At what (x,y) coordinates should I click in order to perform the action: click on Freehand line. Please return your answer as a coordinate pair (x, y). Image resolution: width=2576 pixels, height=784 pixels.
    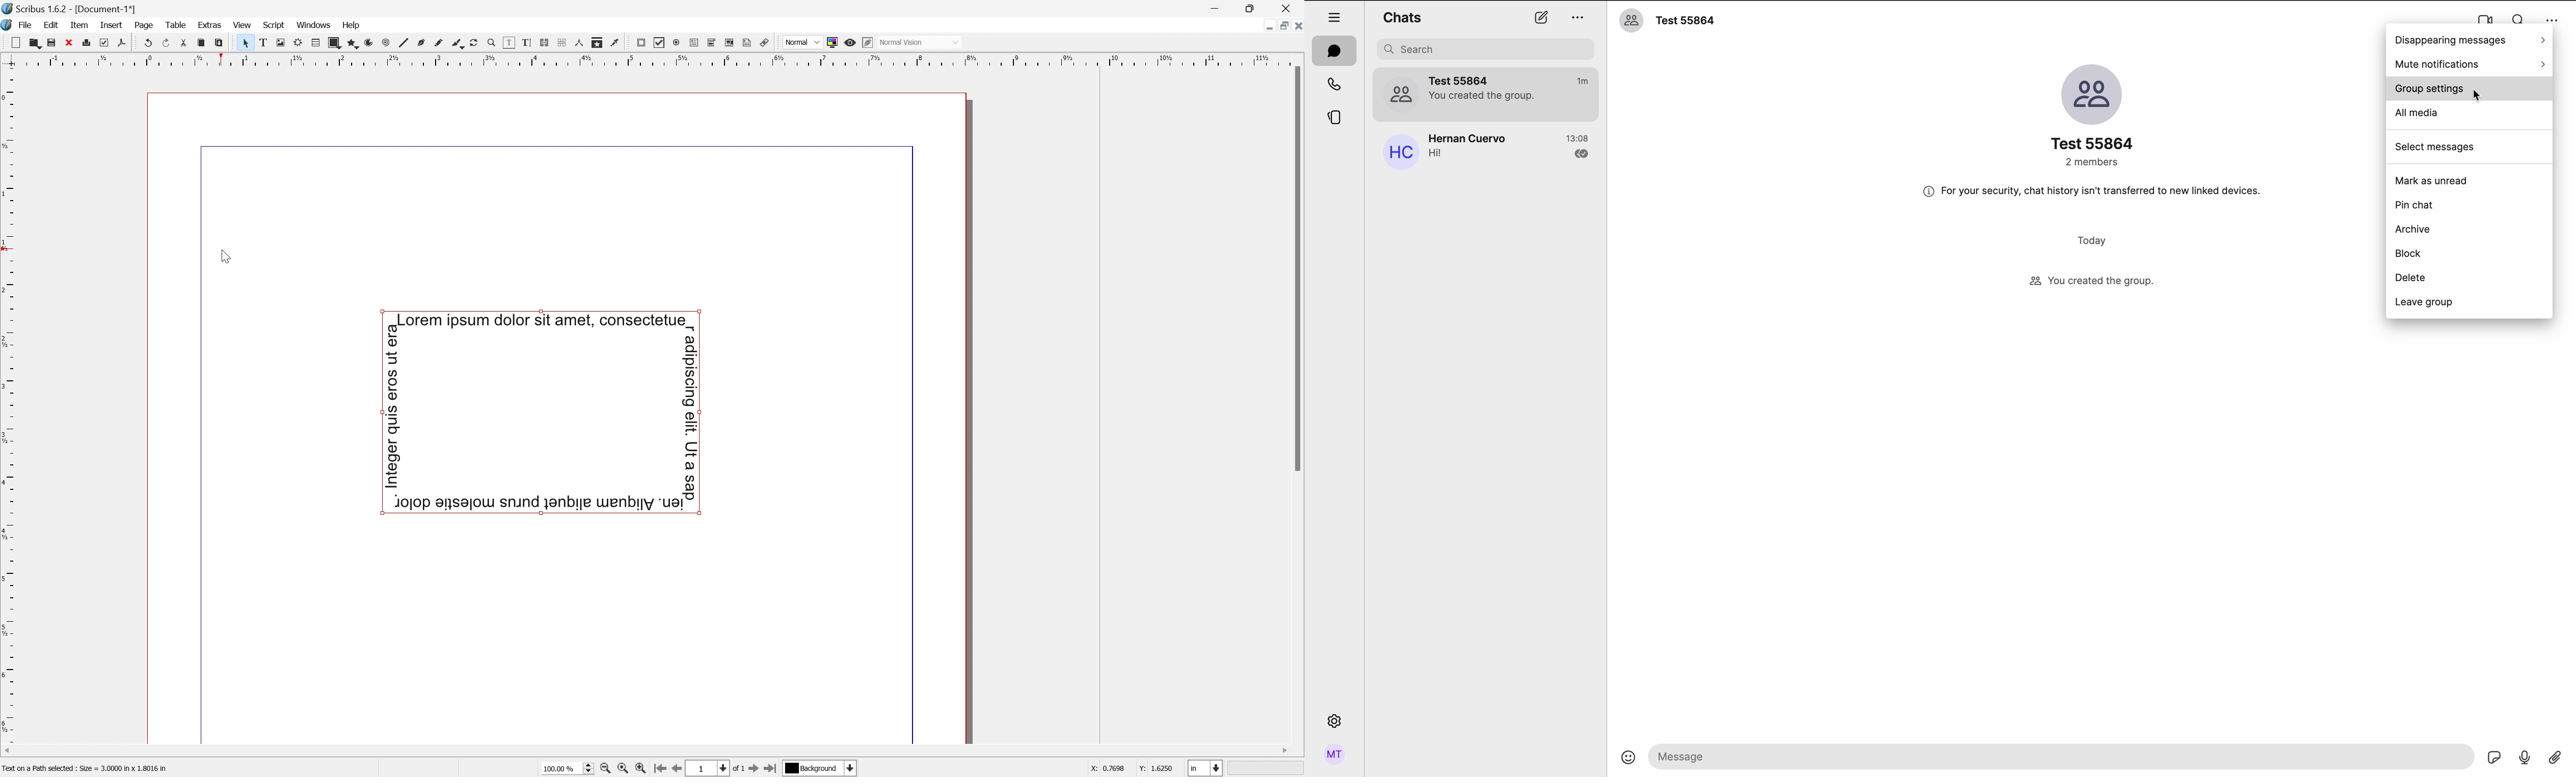
    Looking at the image, I should click on (438, 44).